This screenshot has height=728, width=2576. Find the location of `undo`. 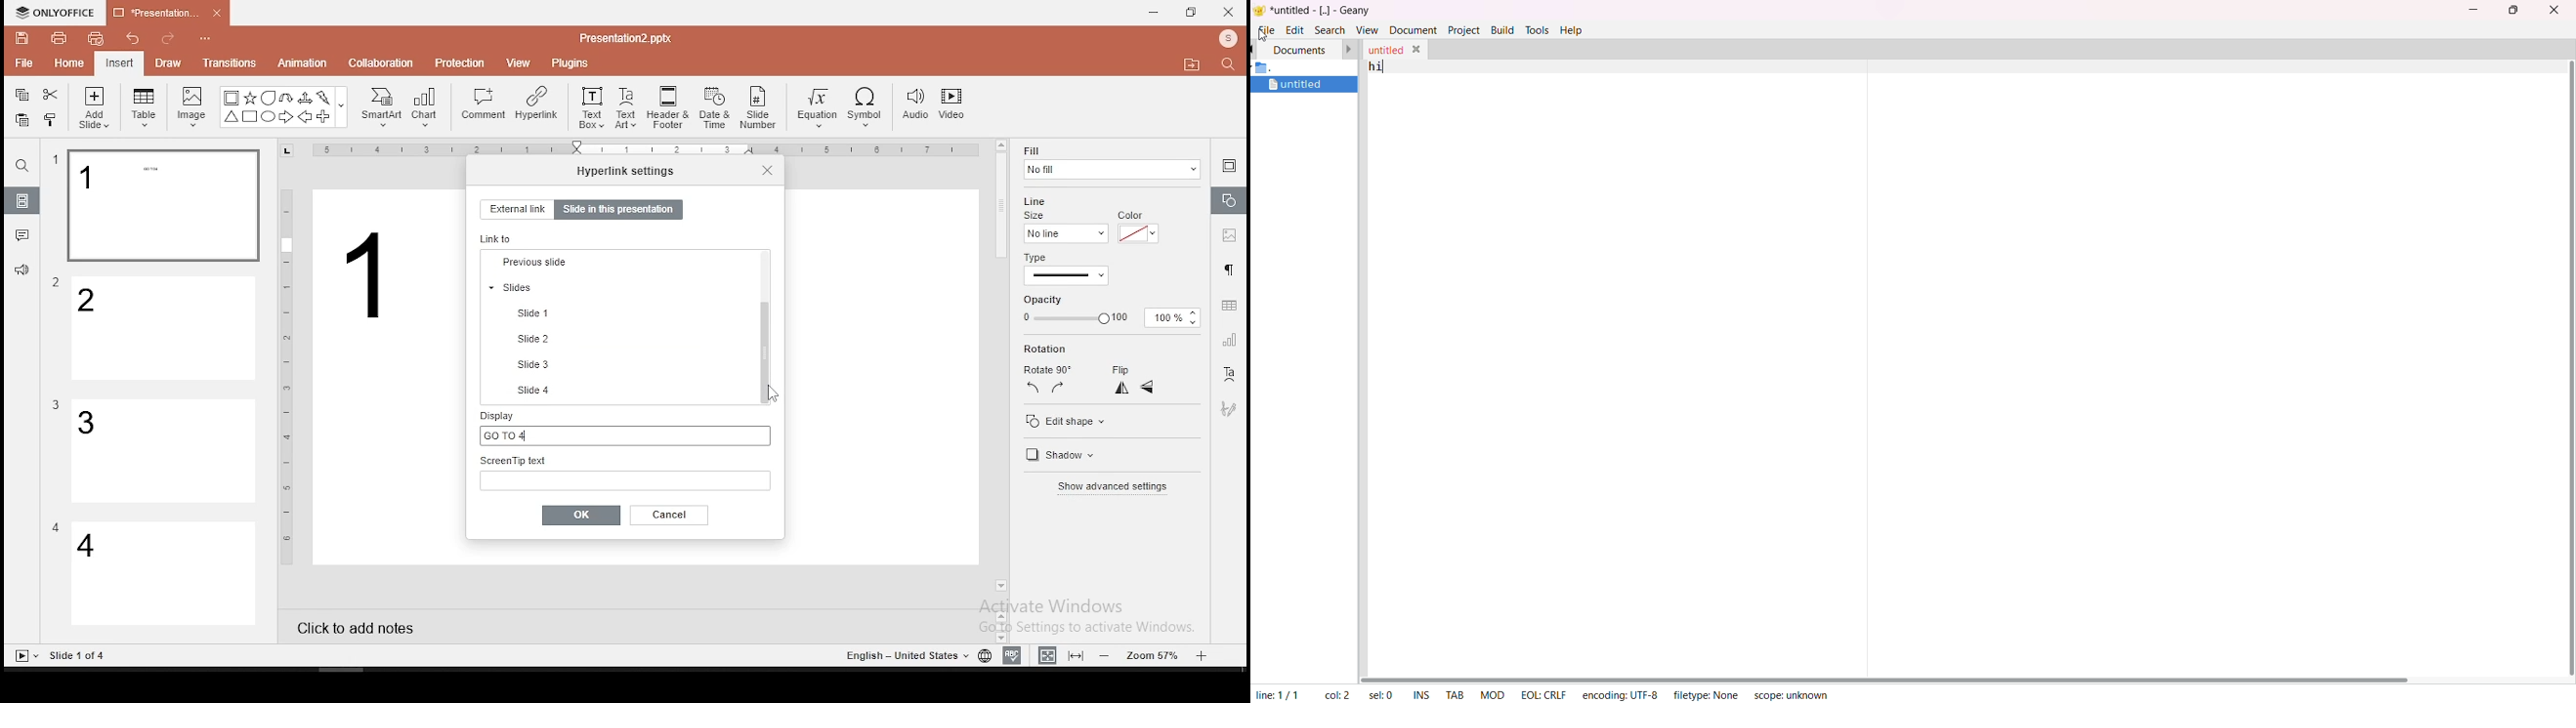

undo is located at coordinates (133, 40).